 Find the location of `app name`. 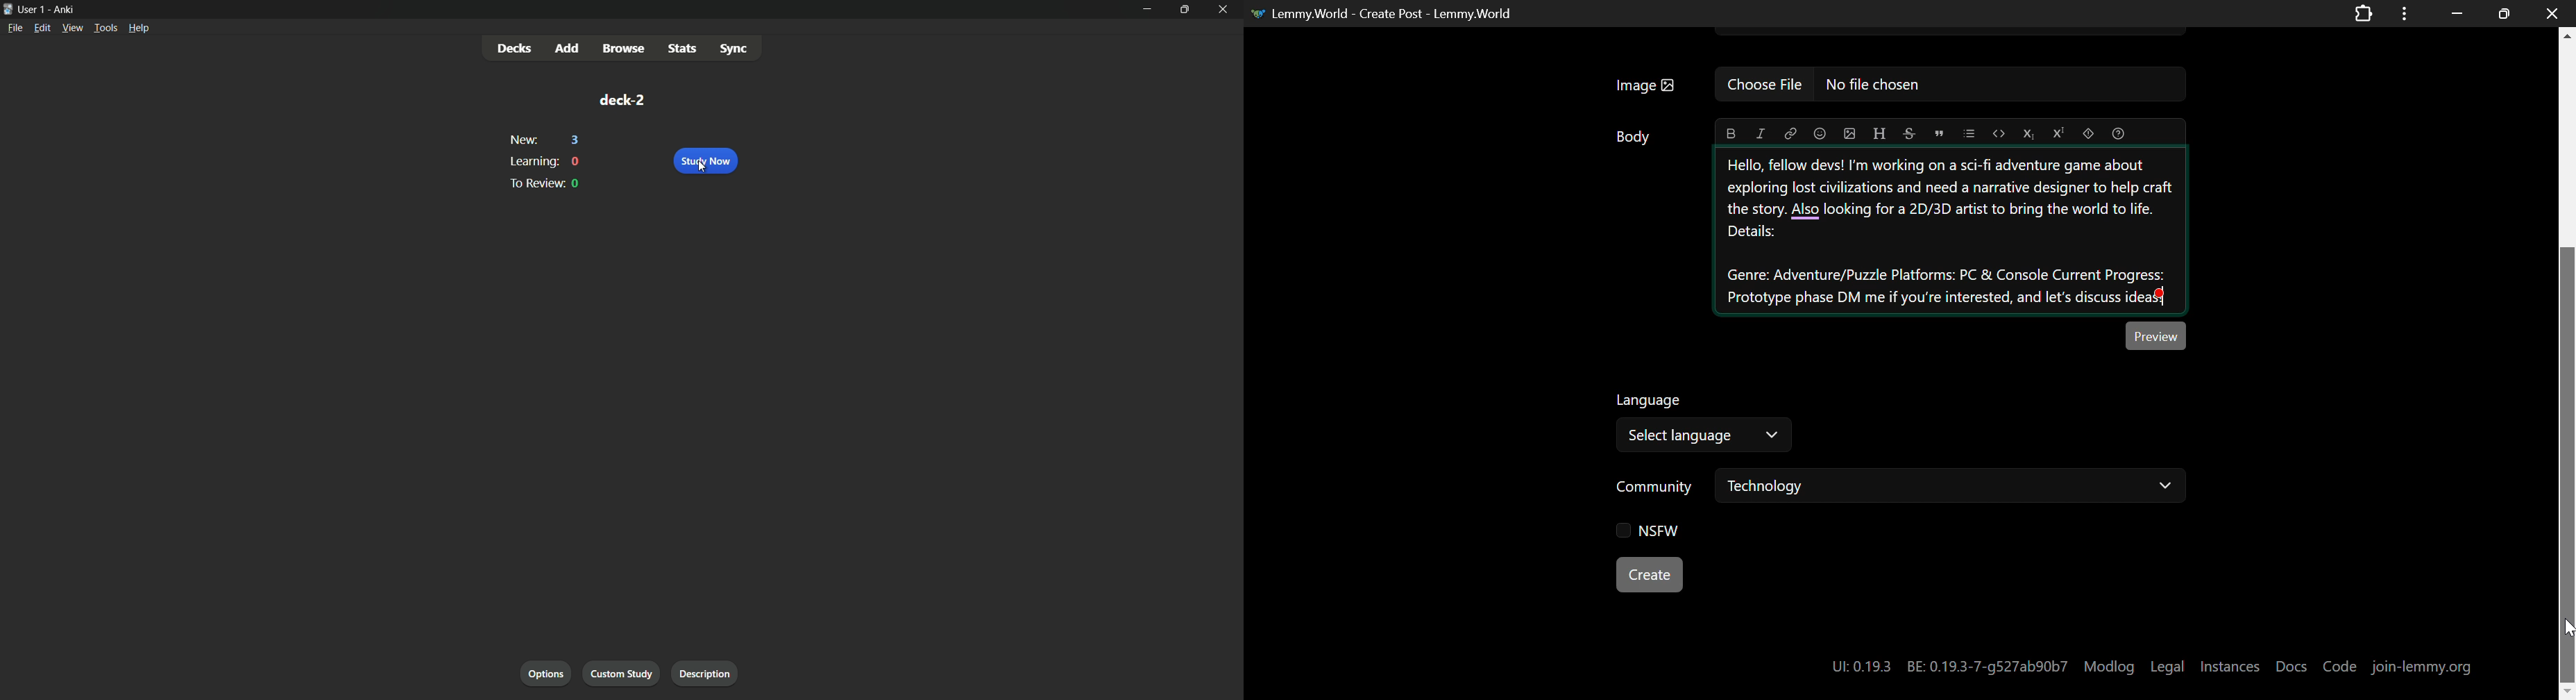

app name is located at coordinates (65, 10).